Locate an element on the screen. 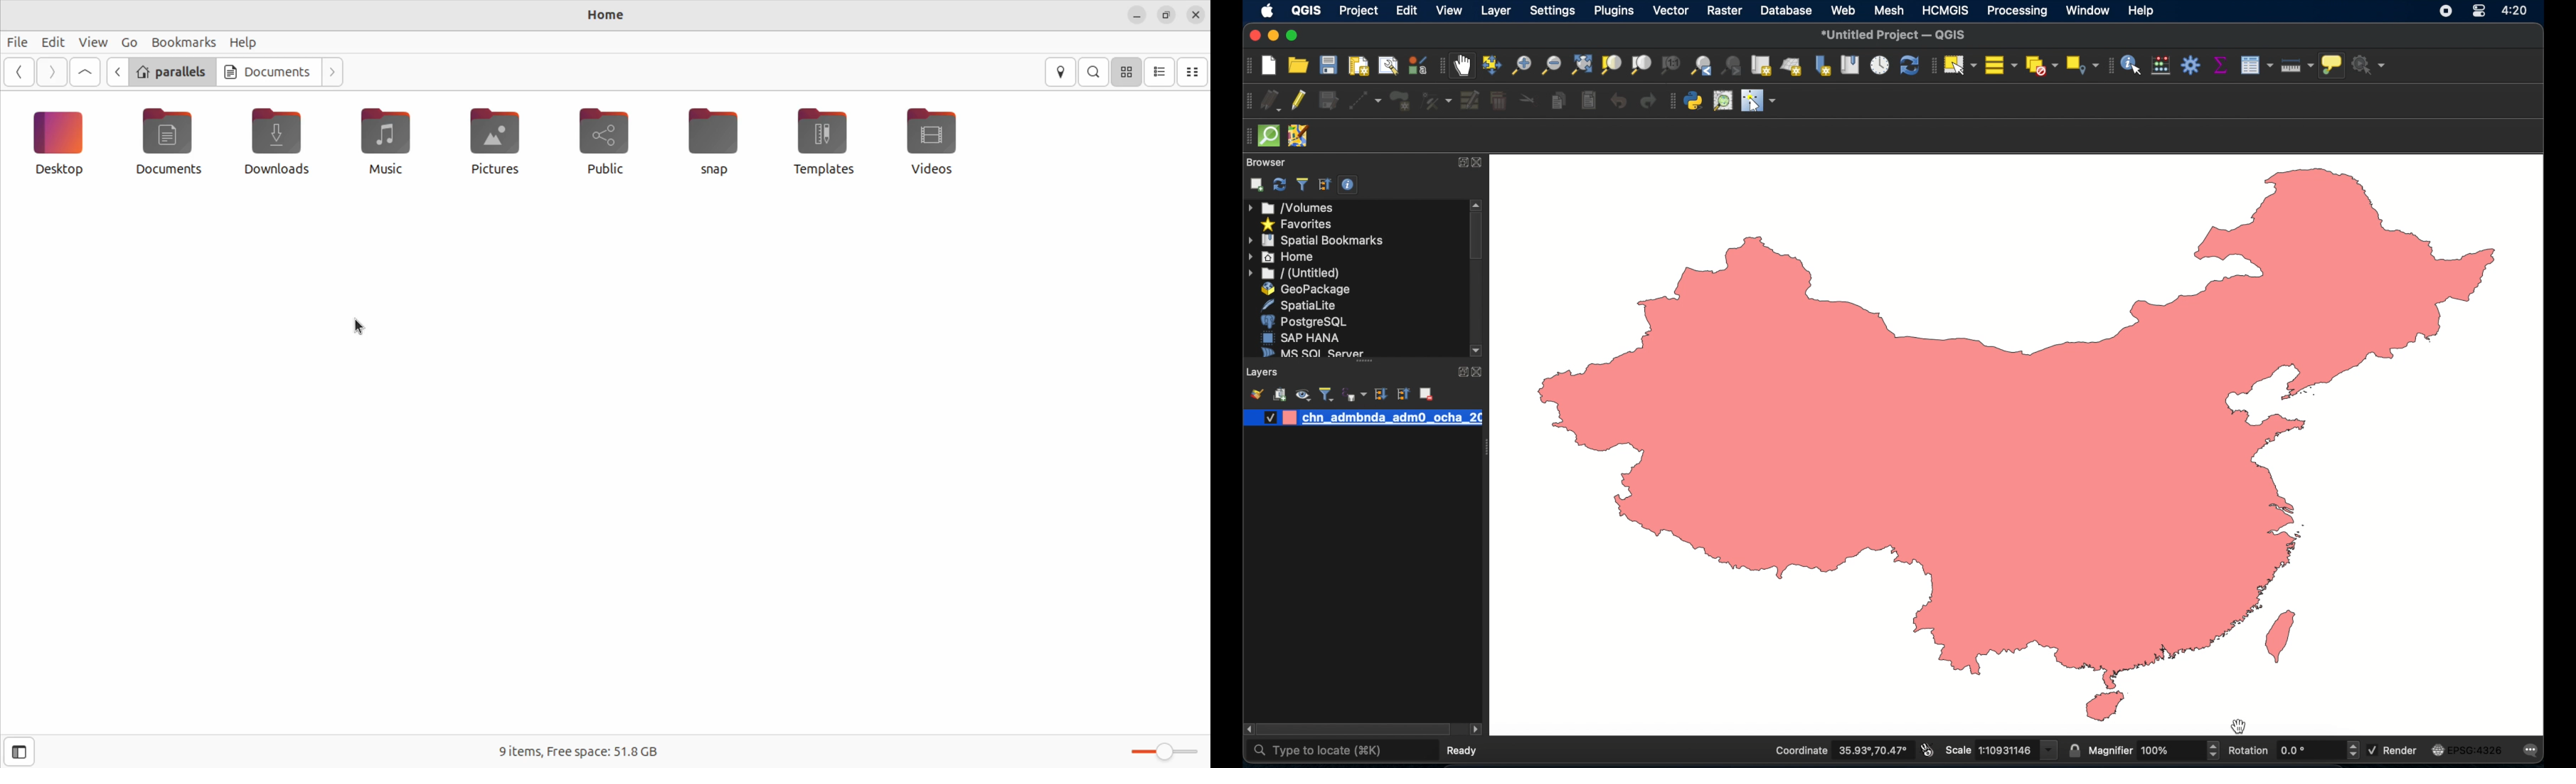 Image resolution: width=2576 pixels, height=784 pixels. filter browser is located at coordinates (1304, 185).